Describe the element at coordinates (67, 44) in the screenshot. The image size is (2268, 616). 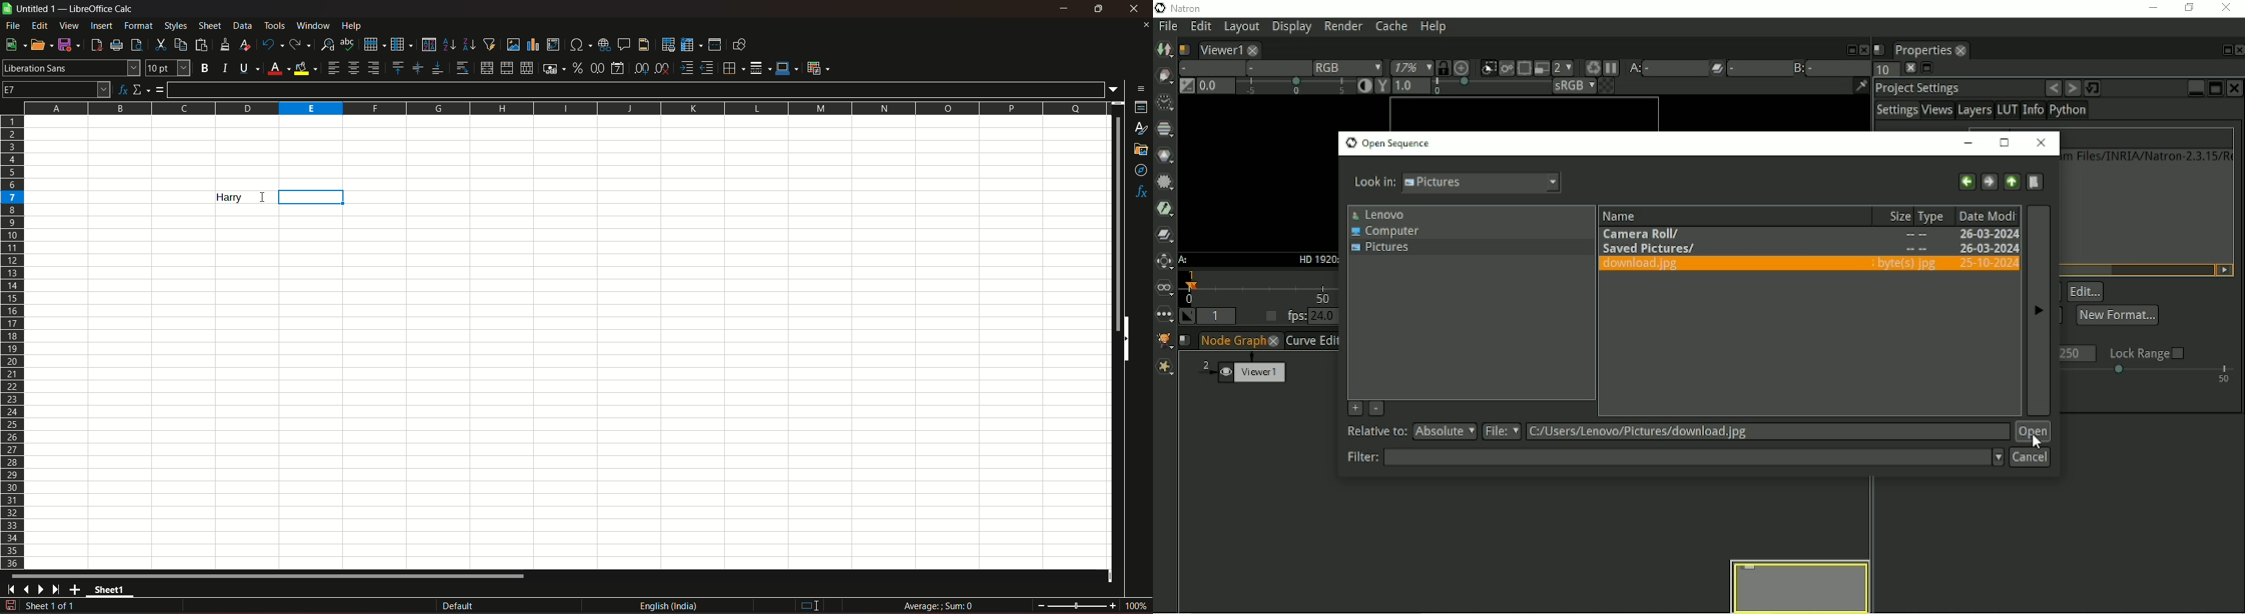
I see `save` at that location.